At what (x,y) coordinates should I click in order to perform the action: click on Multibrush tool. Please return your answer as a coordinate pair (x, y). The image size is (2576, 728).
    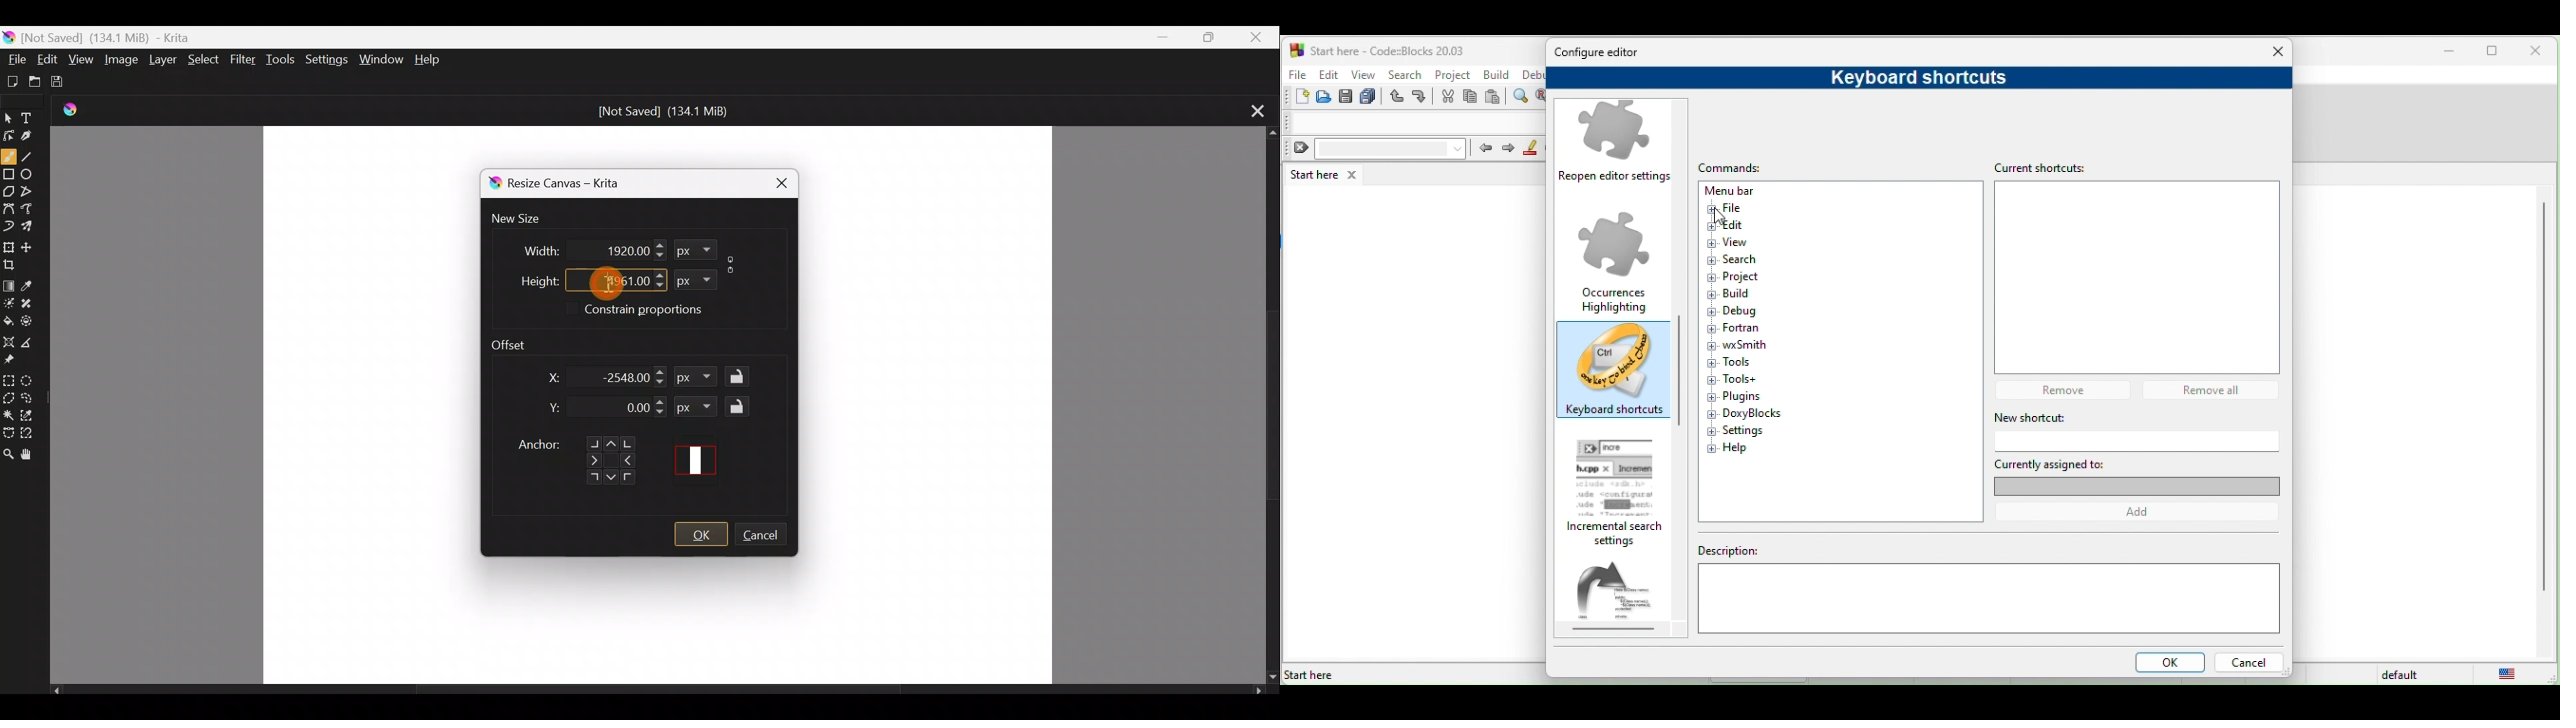
    Looking at the image, I should click on (33, 229).